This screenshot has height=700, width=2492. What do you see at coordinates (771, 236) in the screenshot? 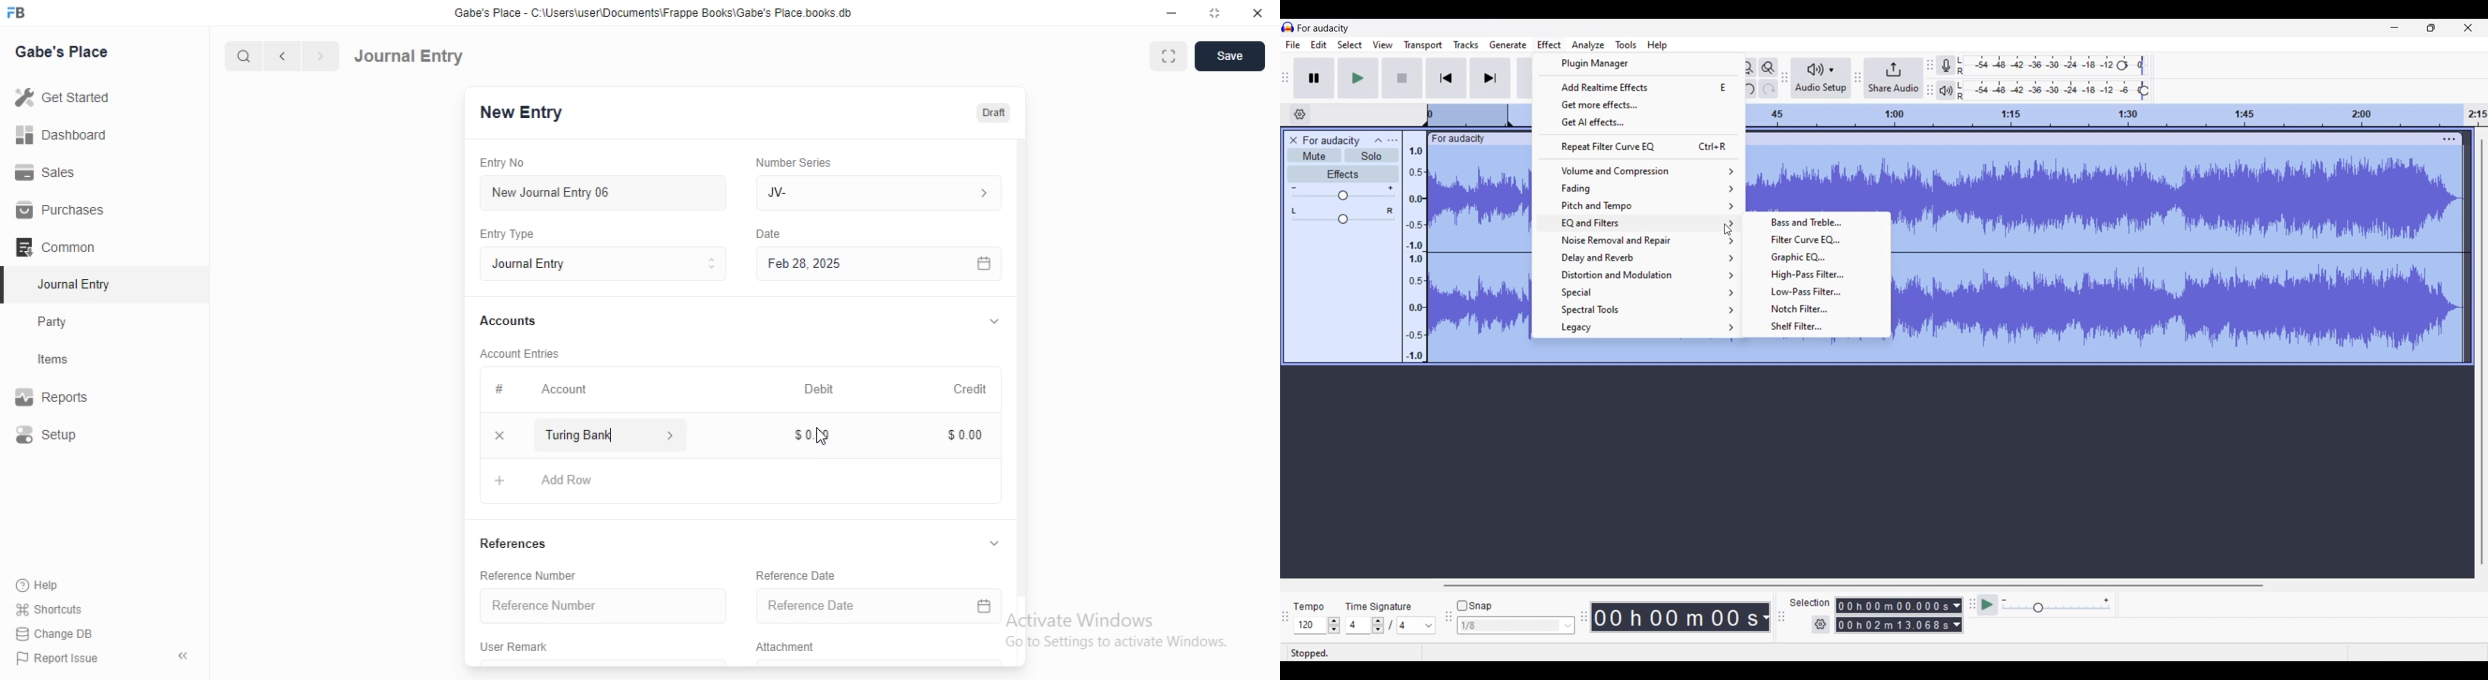
I see `` at bounding box center [771, 236].